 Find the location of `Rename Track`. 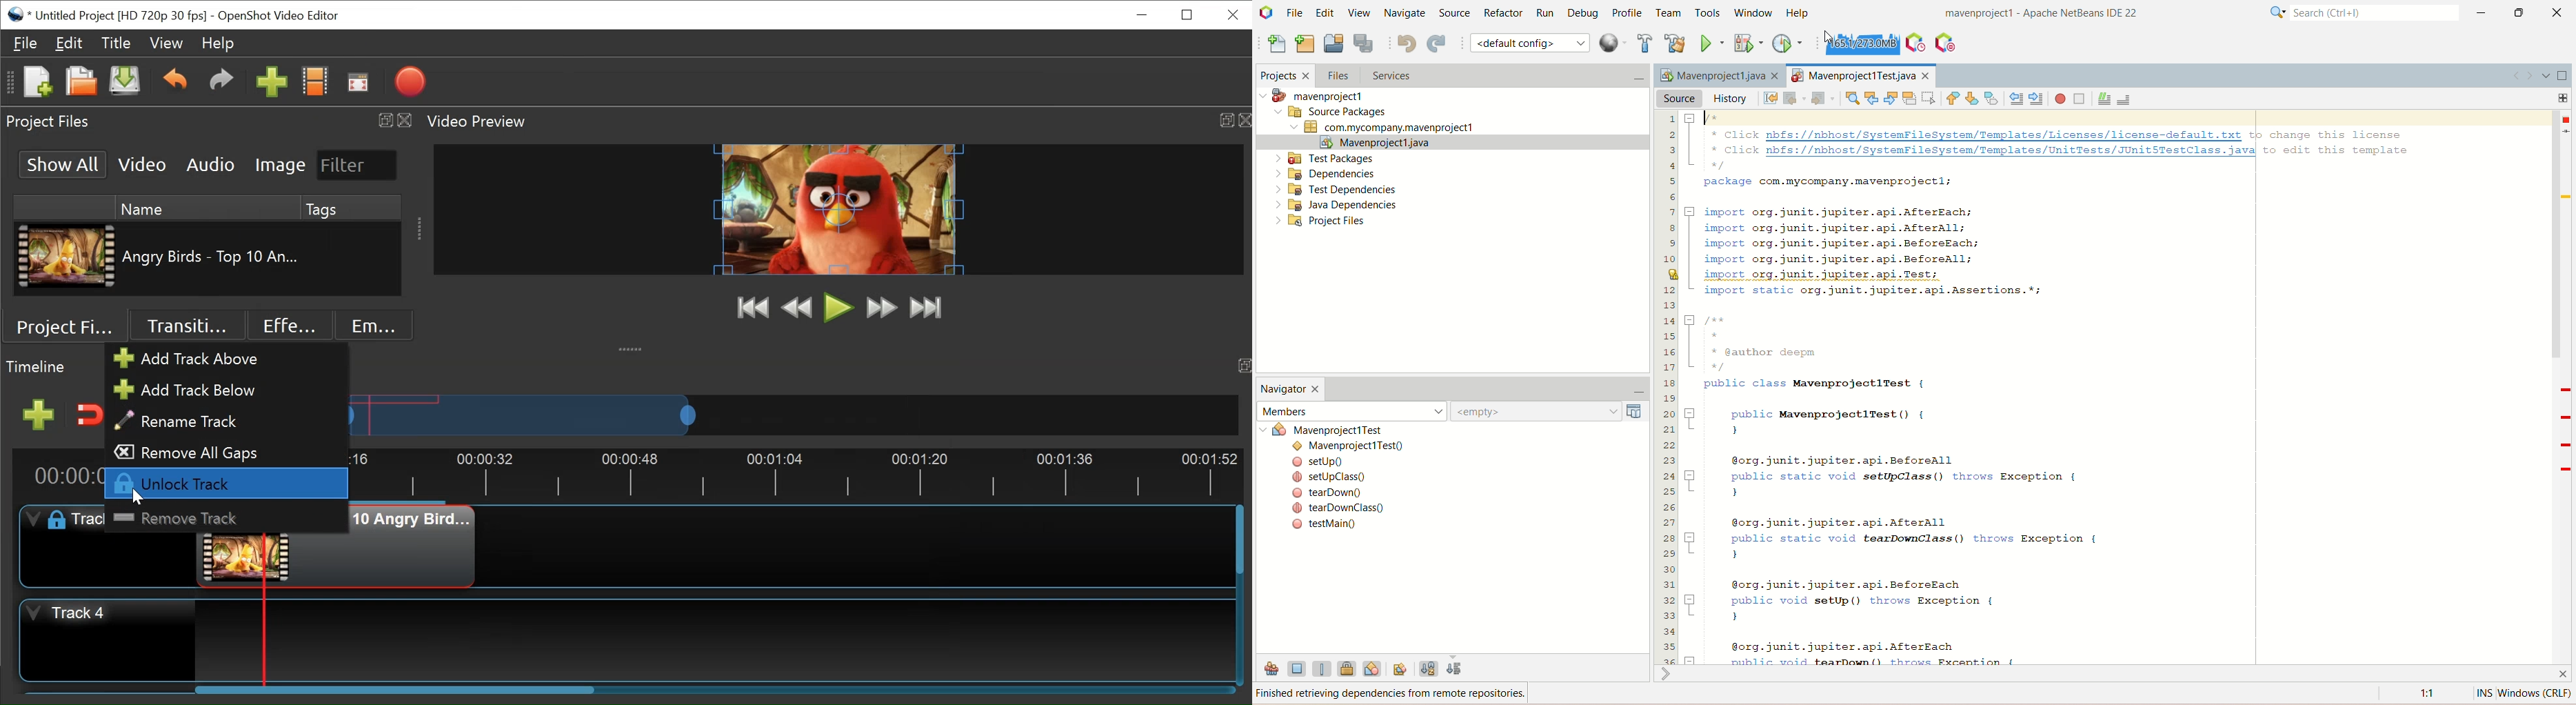

Rename Track is located at coordinates (191, 422).